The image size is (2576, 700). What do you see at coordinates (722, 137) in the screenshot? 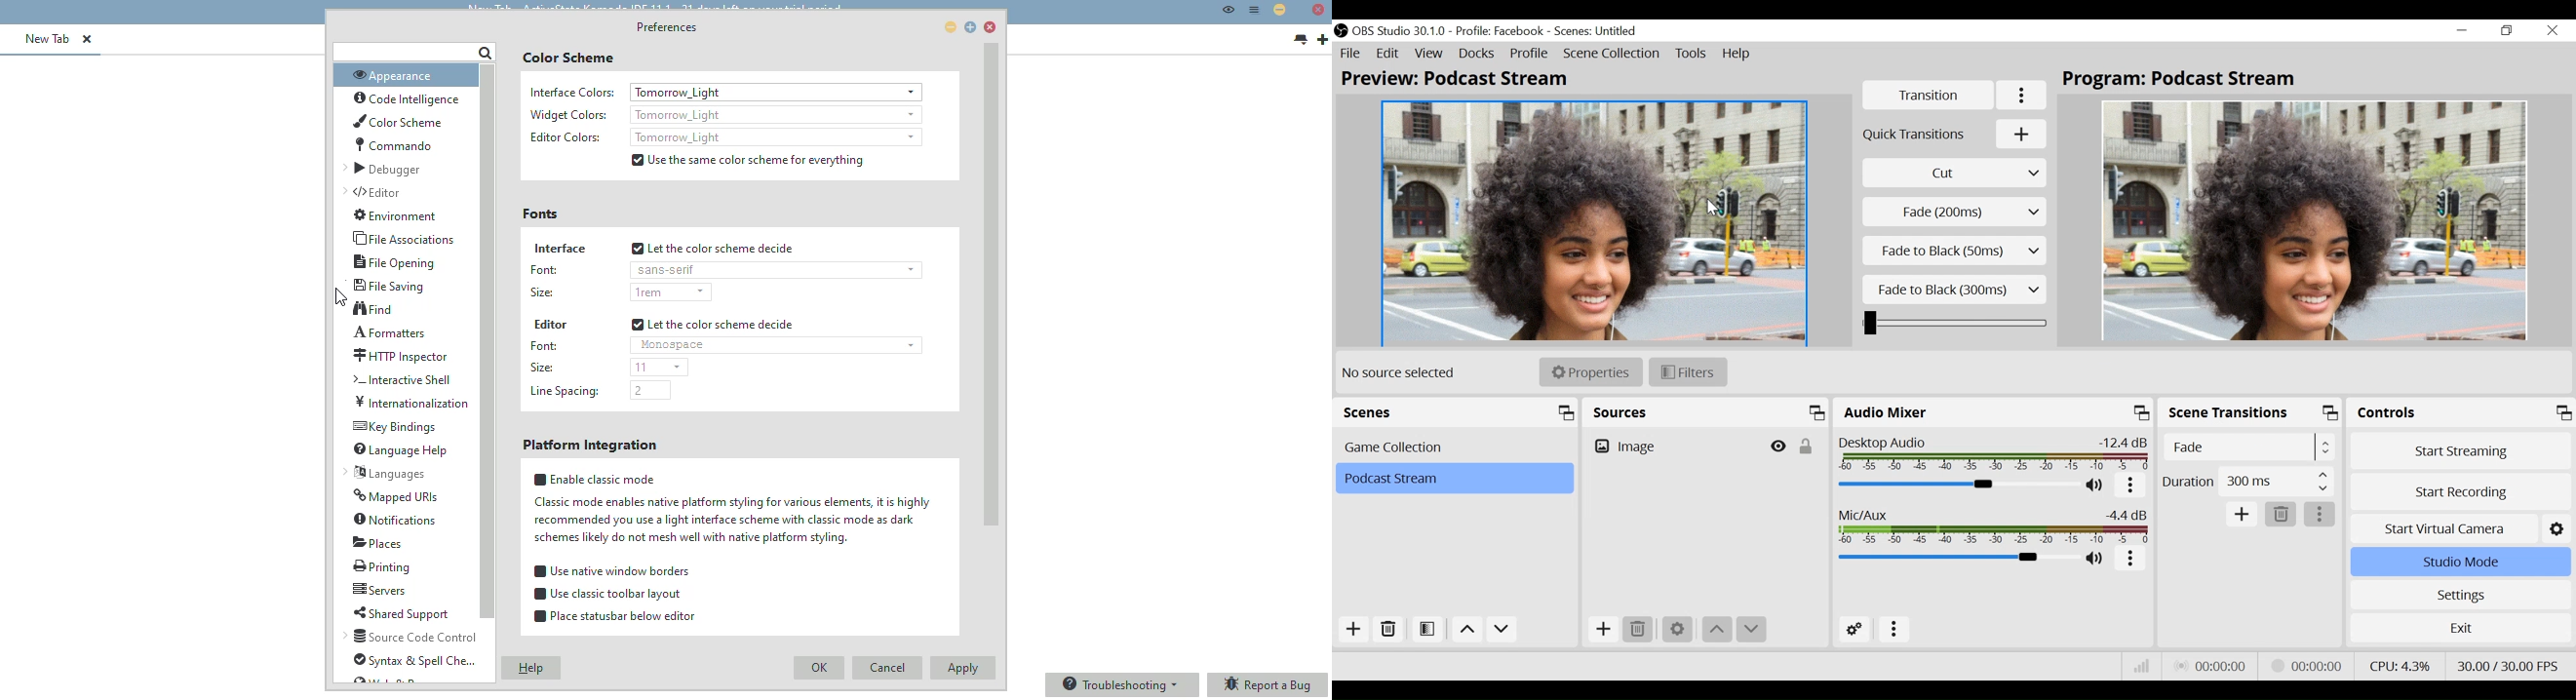
I see `editor colors: tomorrow_light` at bounding box center [722, 137].